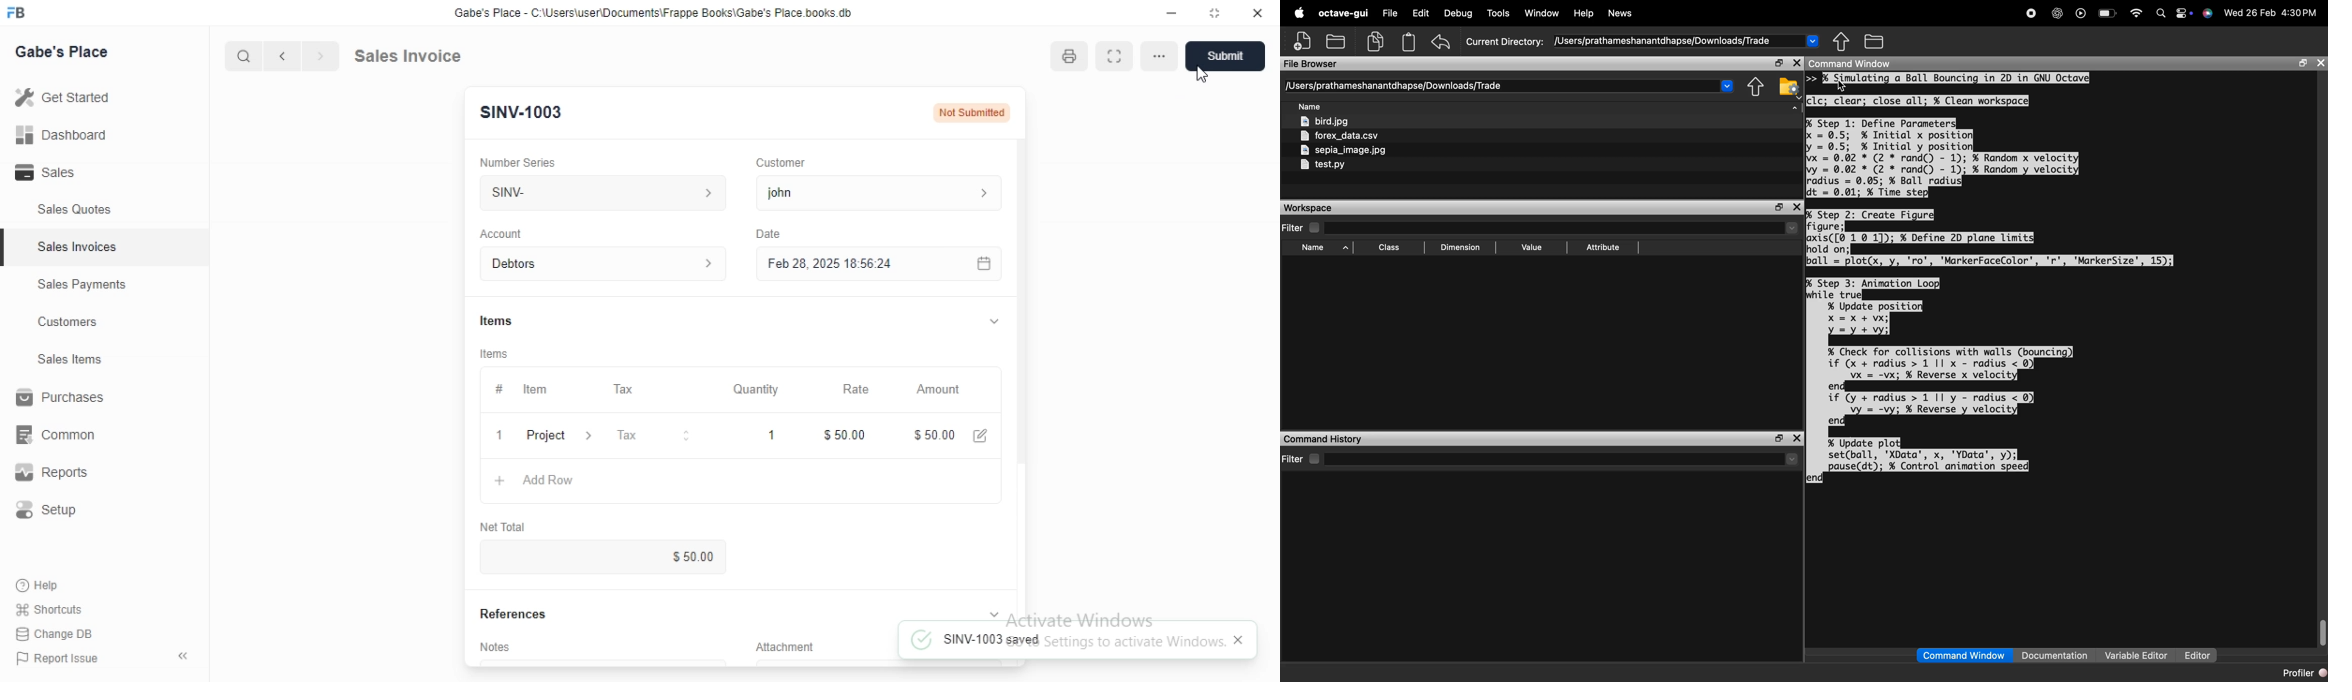  I want to click on Customers., so click(62, 324).